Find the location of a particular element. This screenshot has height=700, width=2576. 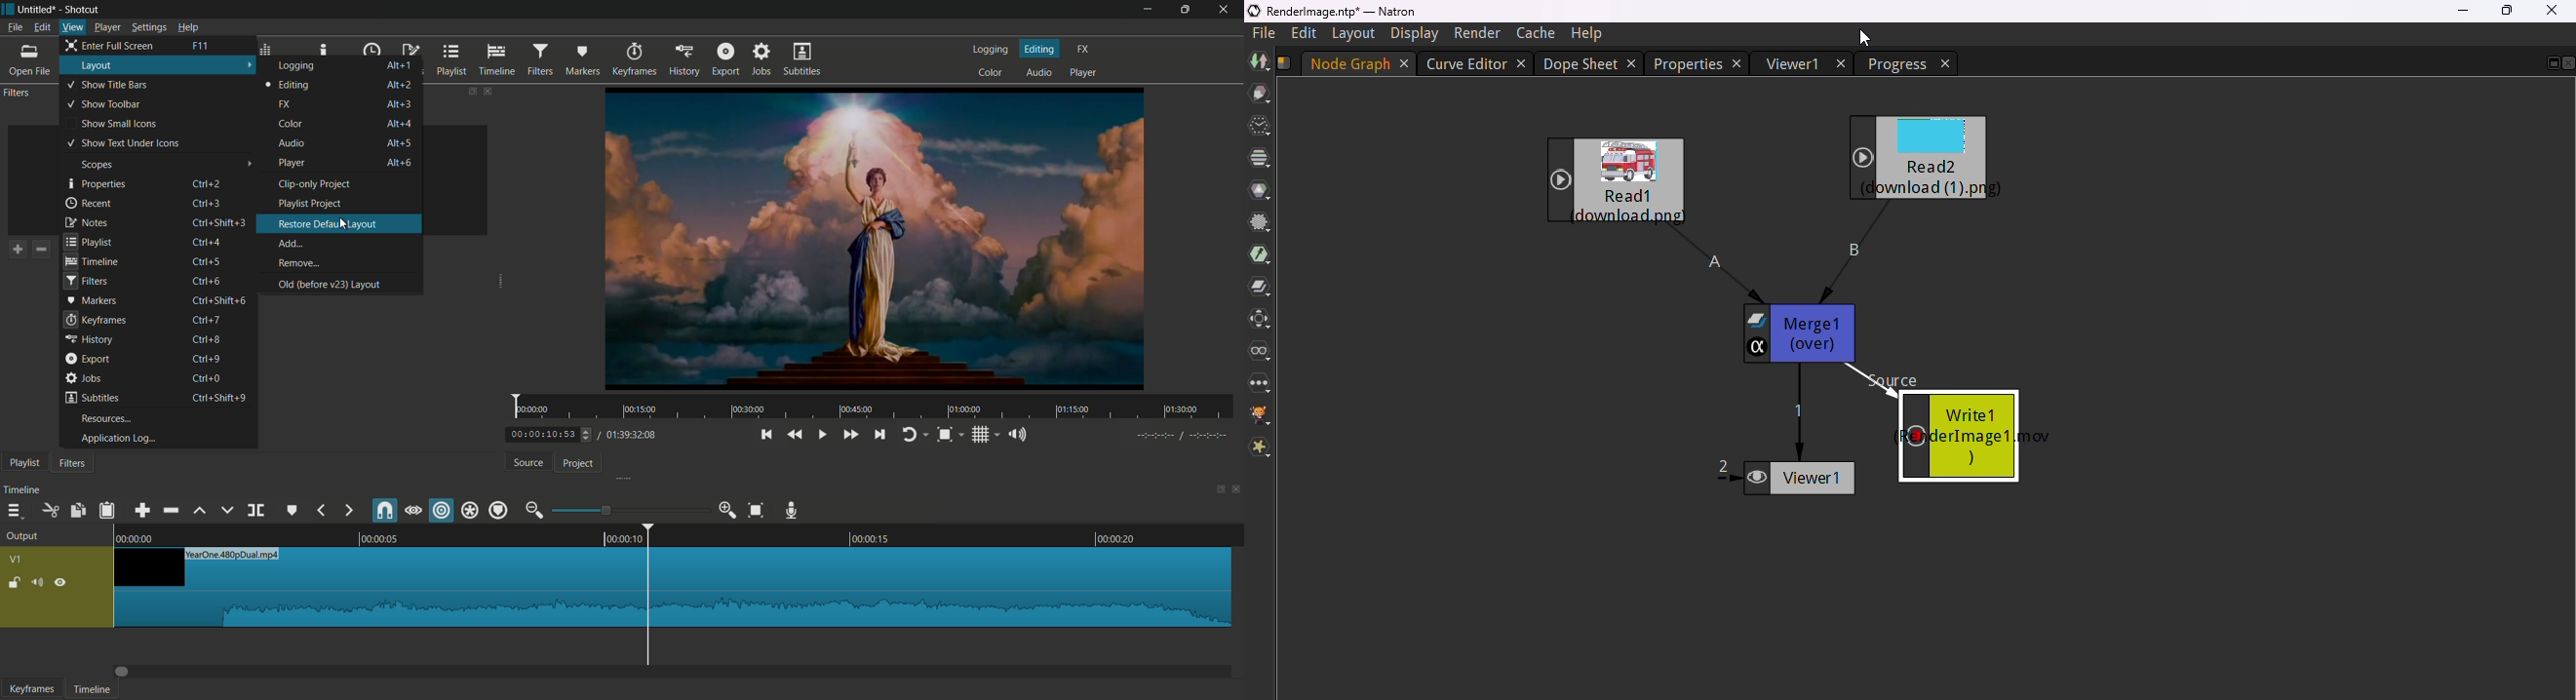

adjustment bar is located at coordinates (629, 510).